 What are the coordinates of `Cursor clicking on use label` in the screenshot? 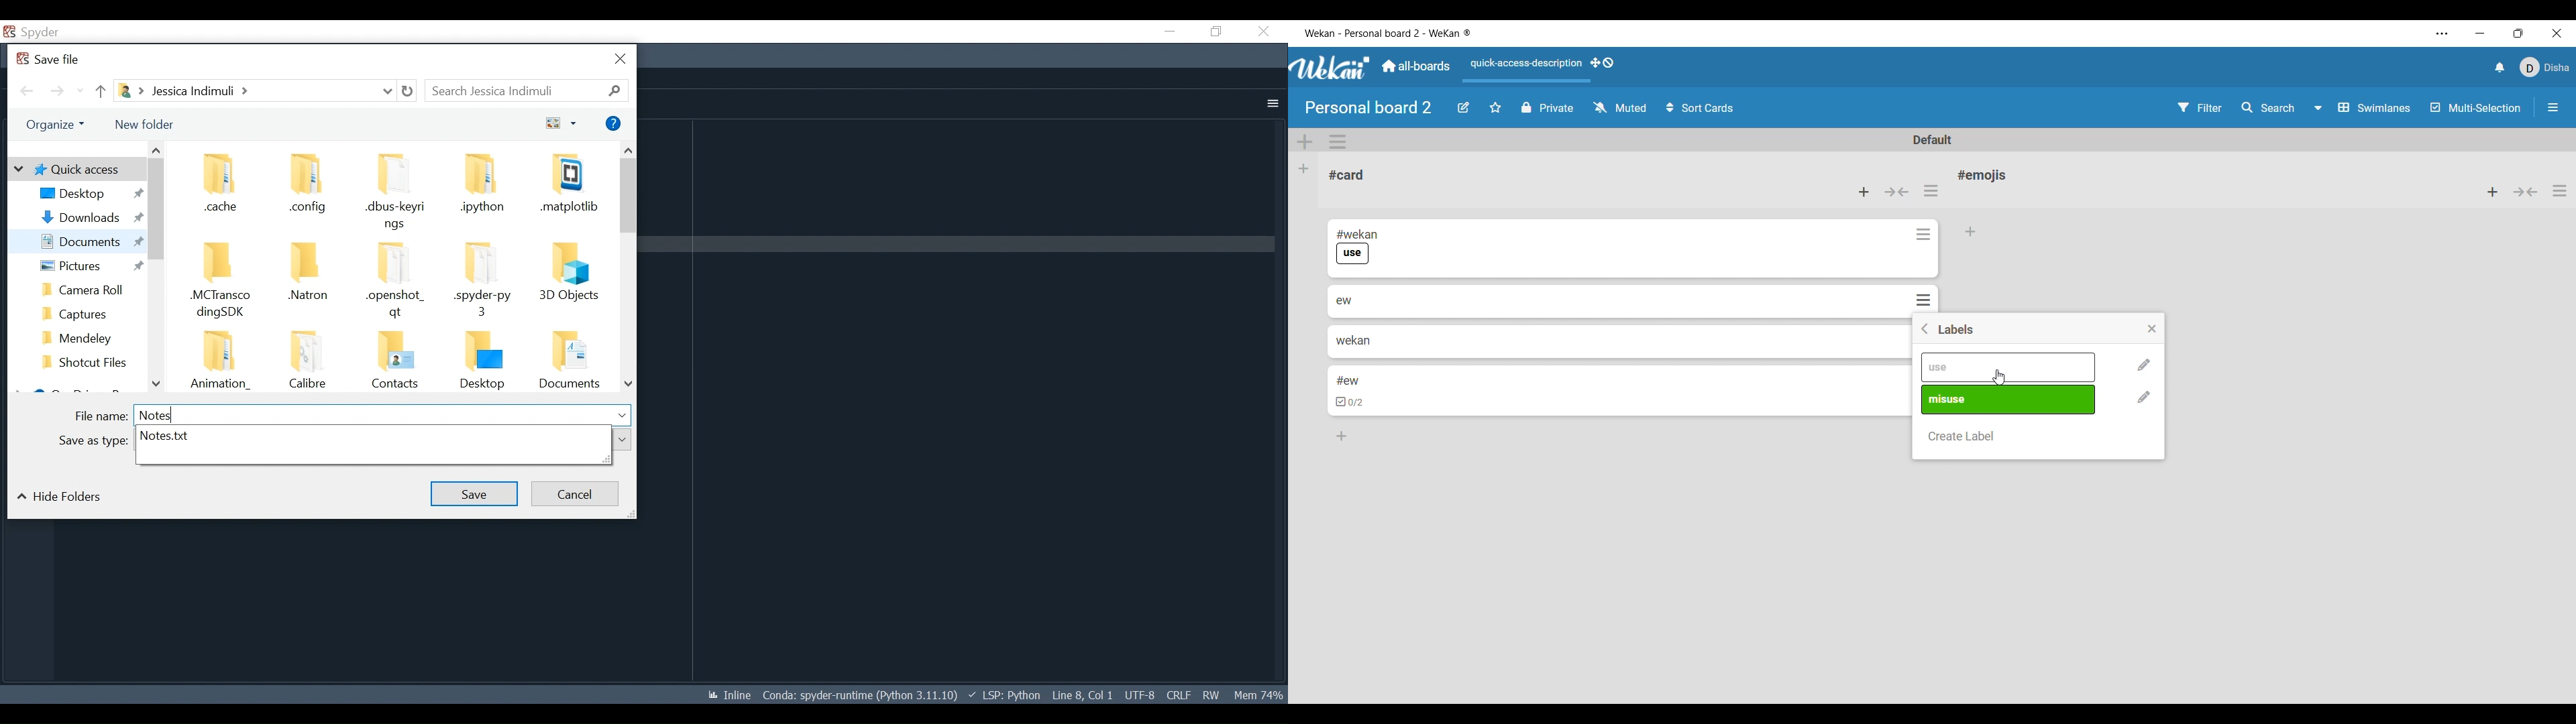 It's located at (1998, 377).